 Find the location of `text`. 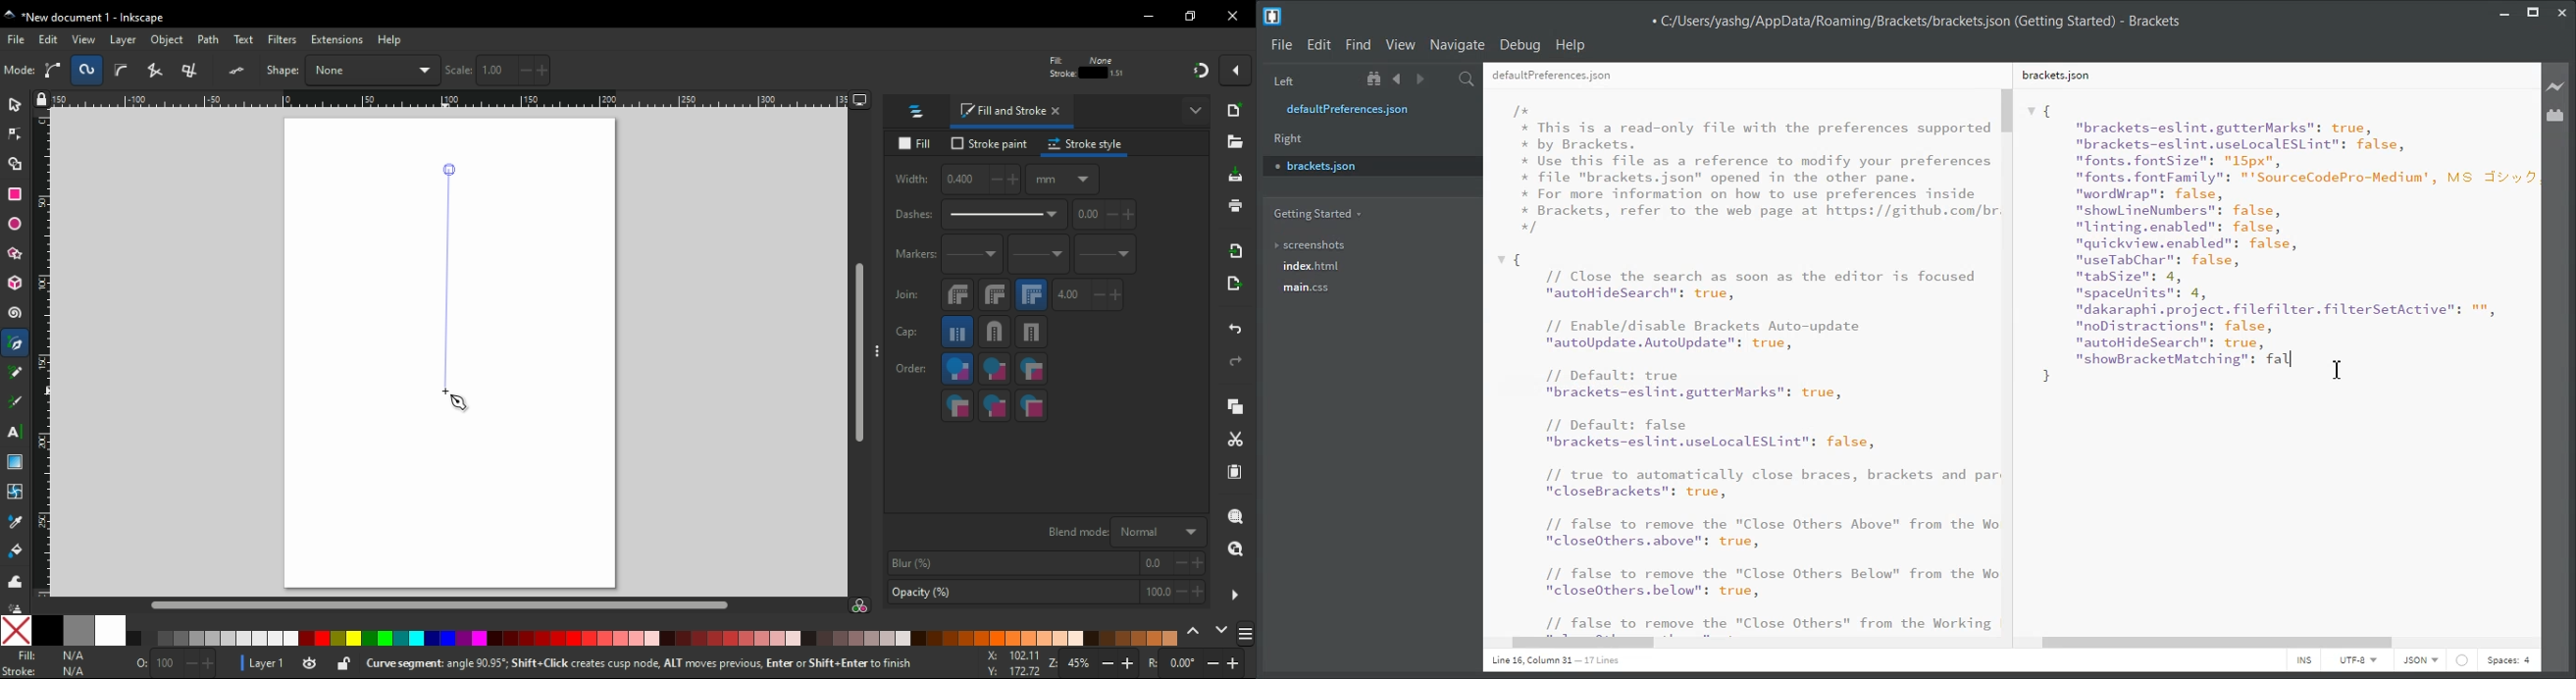

text is located at coordinates (245, 40).